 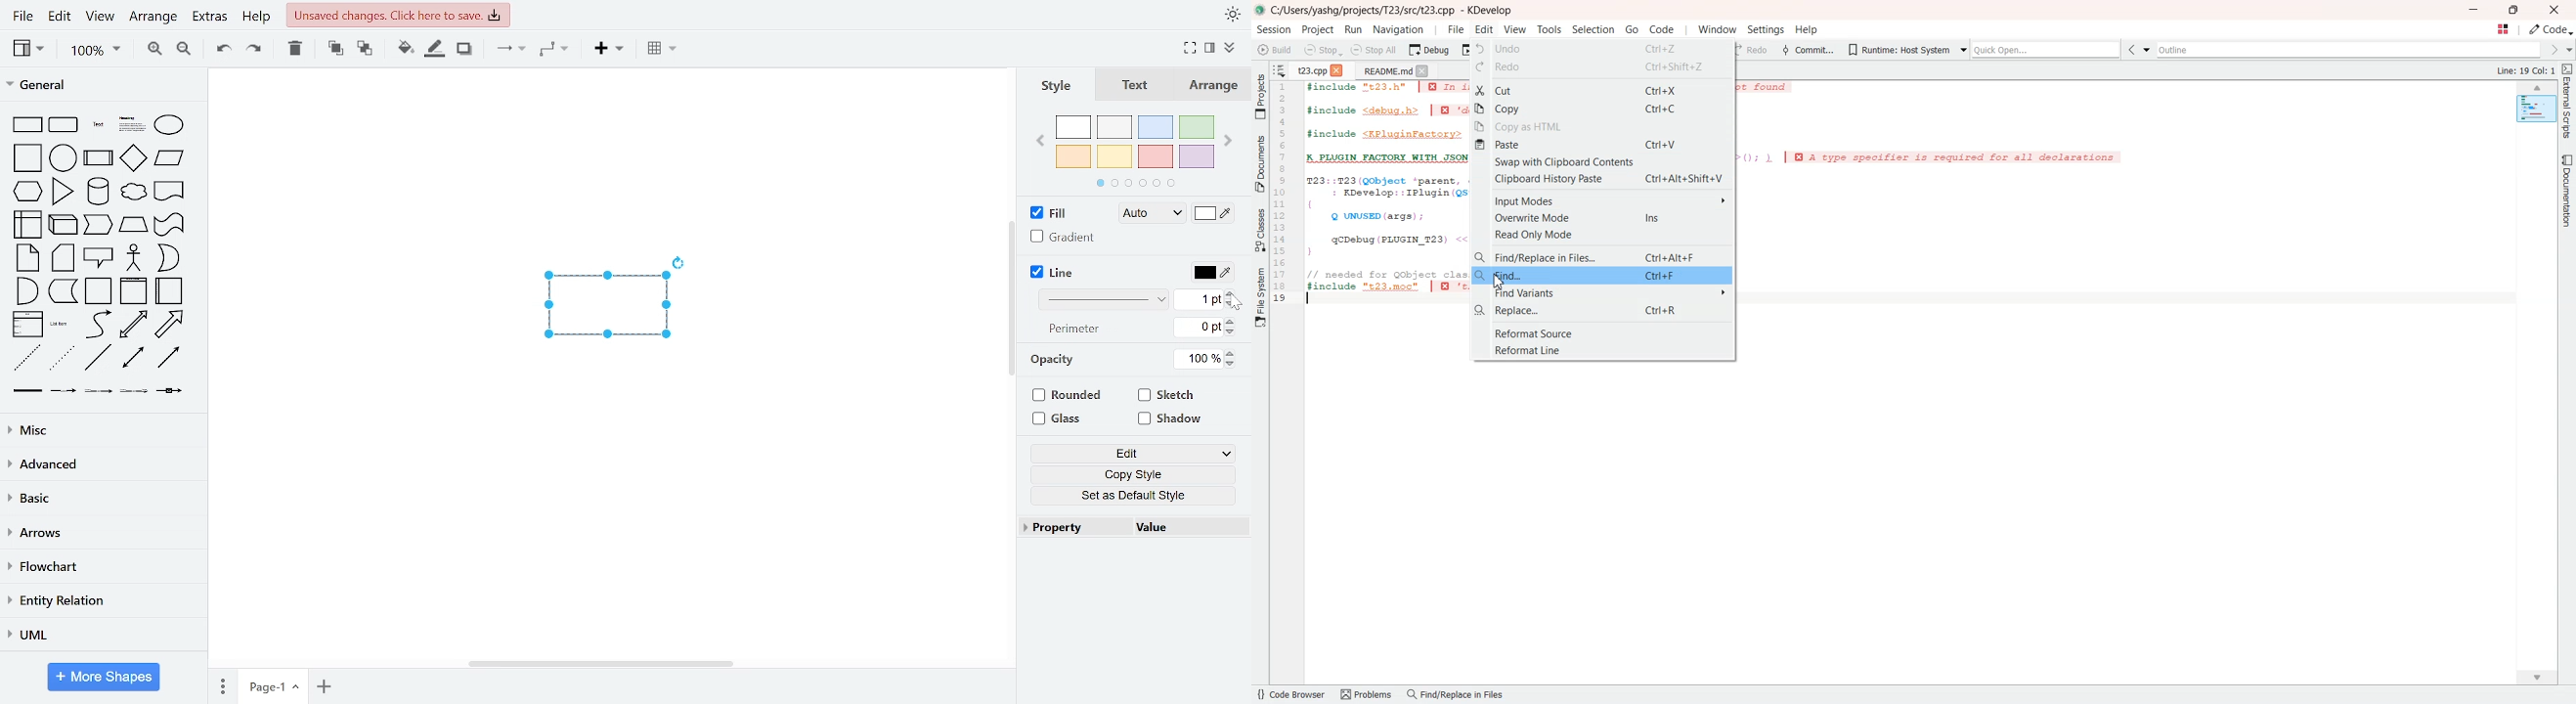 I want to click on general shapes, so click(x=169, y=193).